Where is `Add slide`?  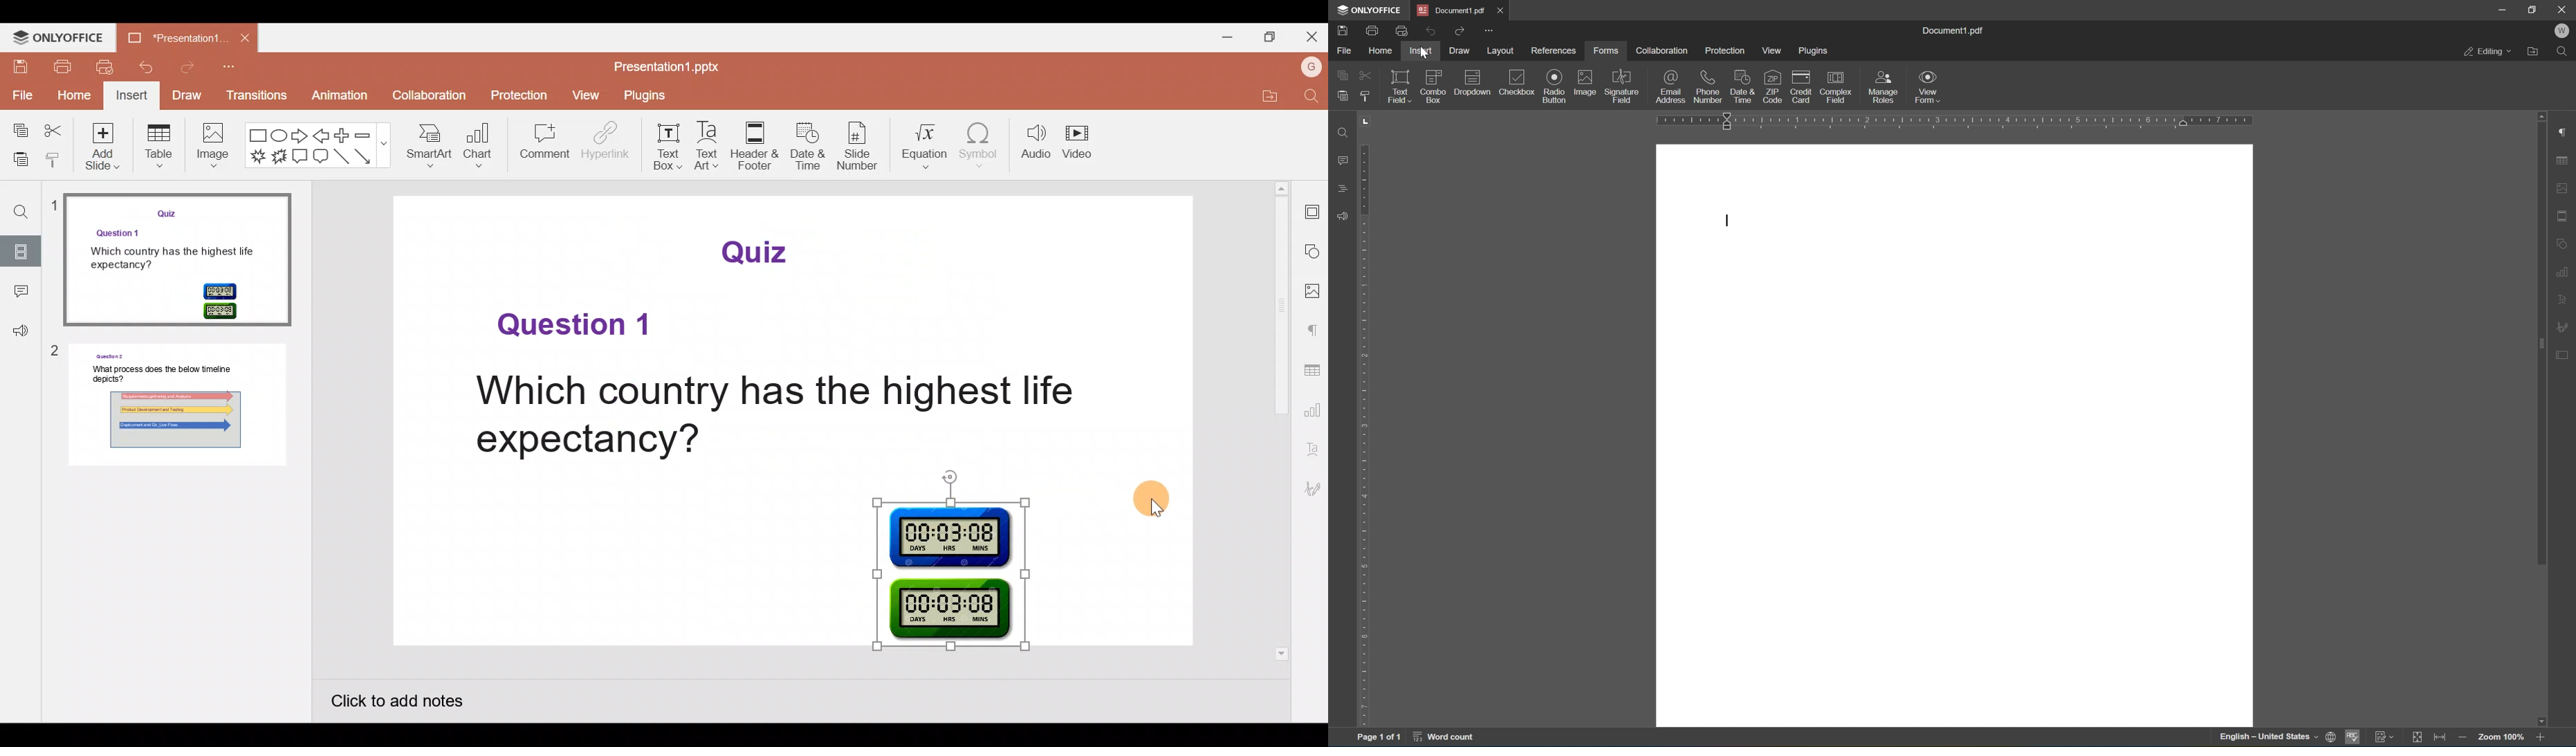 Add slide is located at coordinates (104, 150).